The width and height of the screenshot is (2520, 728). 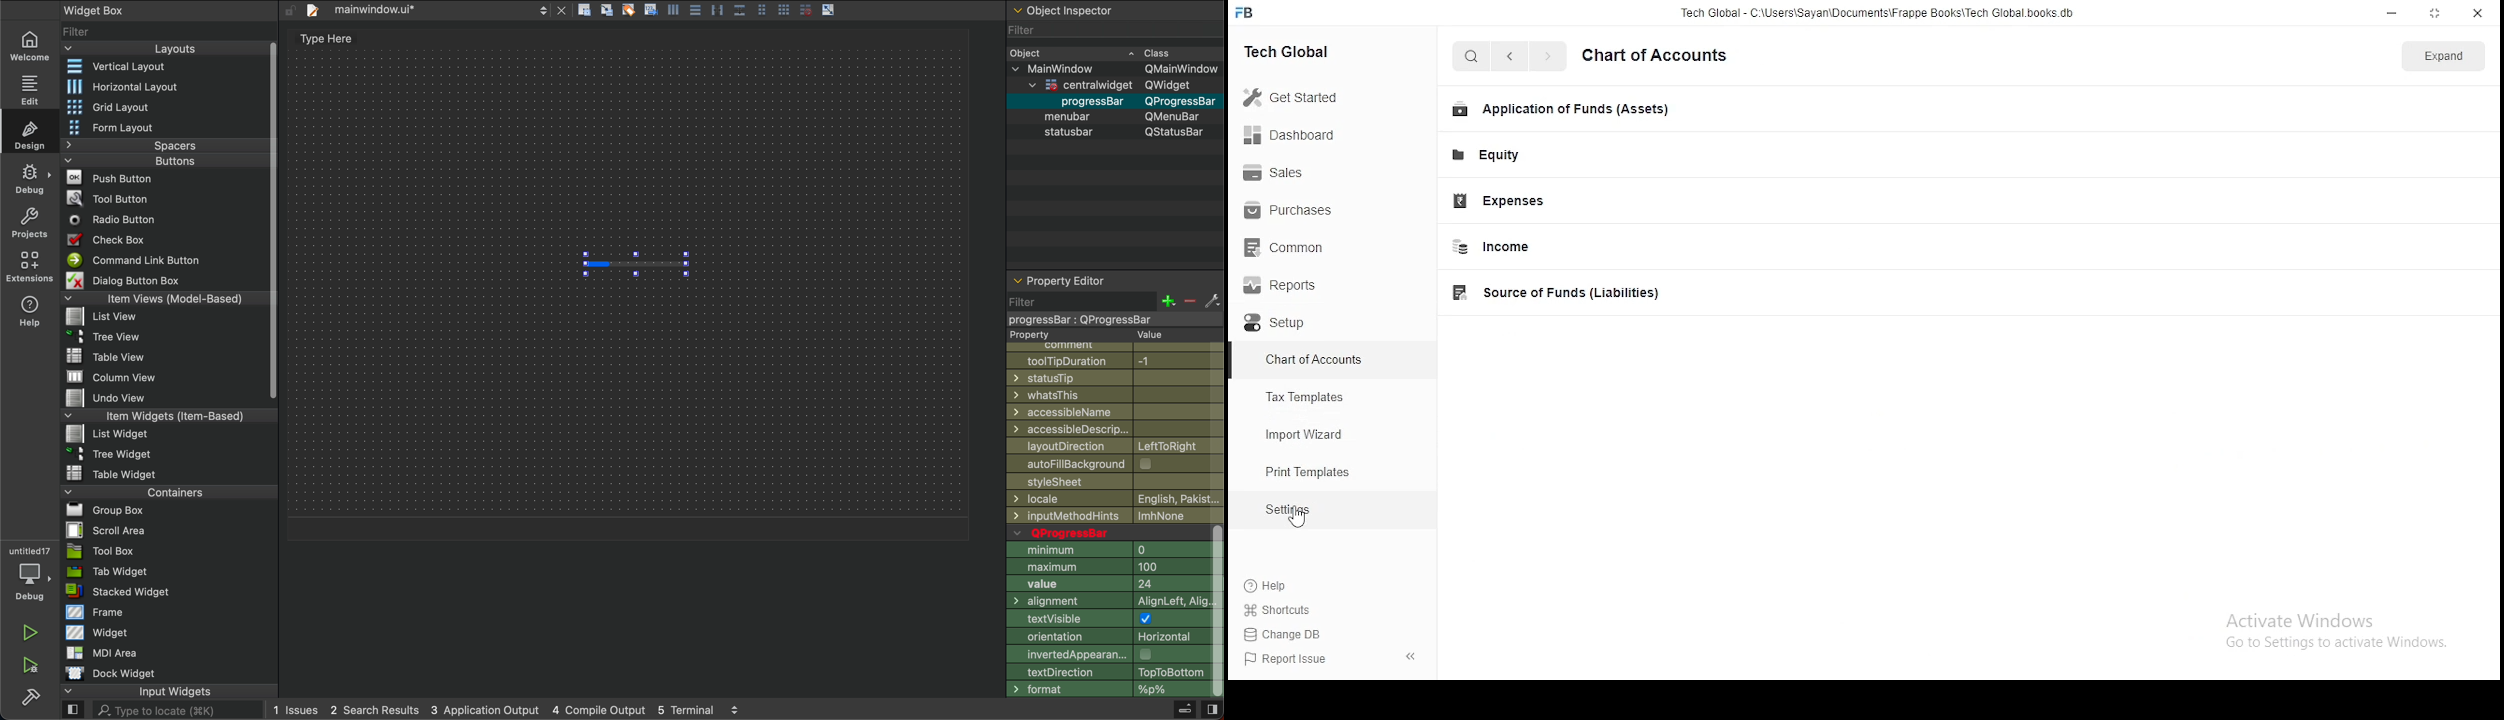 I want to click on Application of funds(Assets), so click(x=1571, y=113).